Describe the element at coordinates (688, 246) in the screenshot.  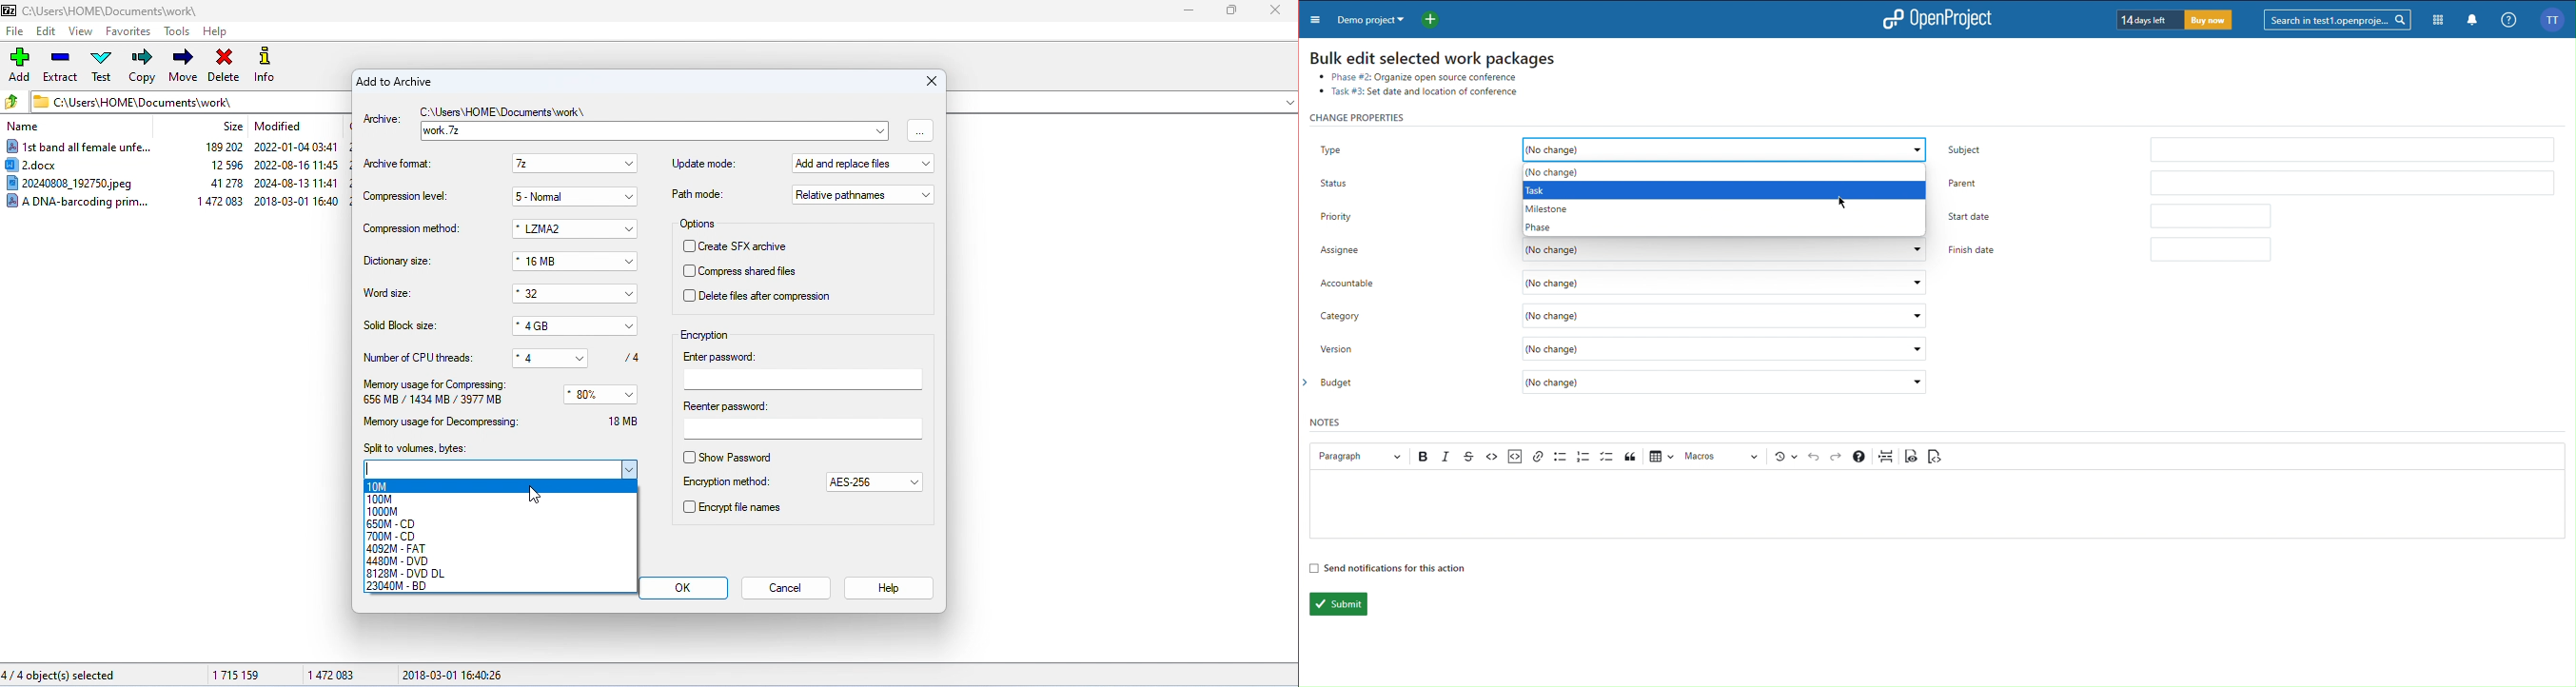
I see `checkbox` at that location.